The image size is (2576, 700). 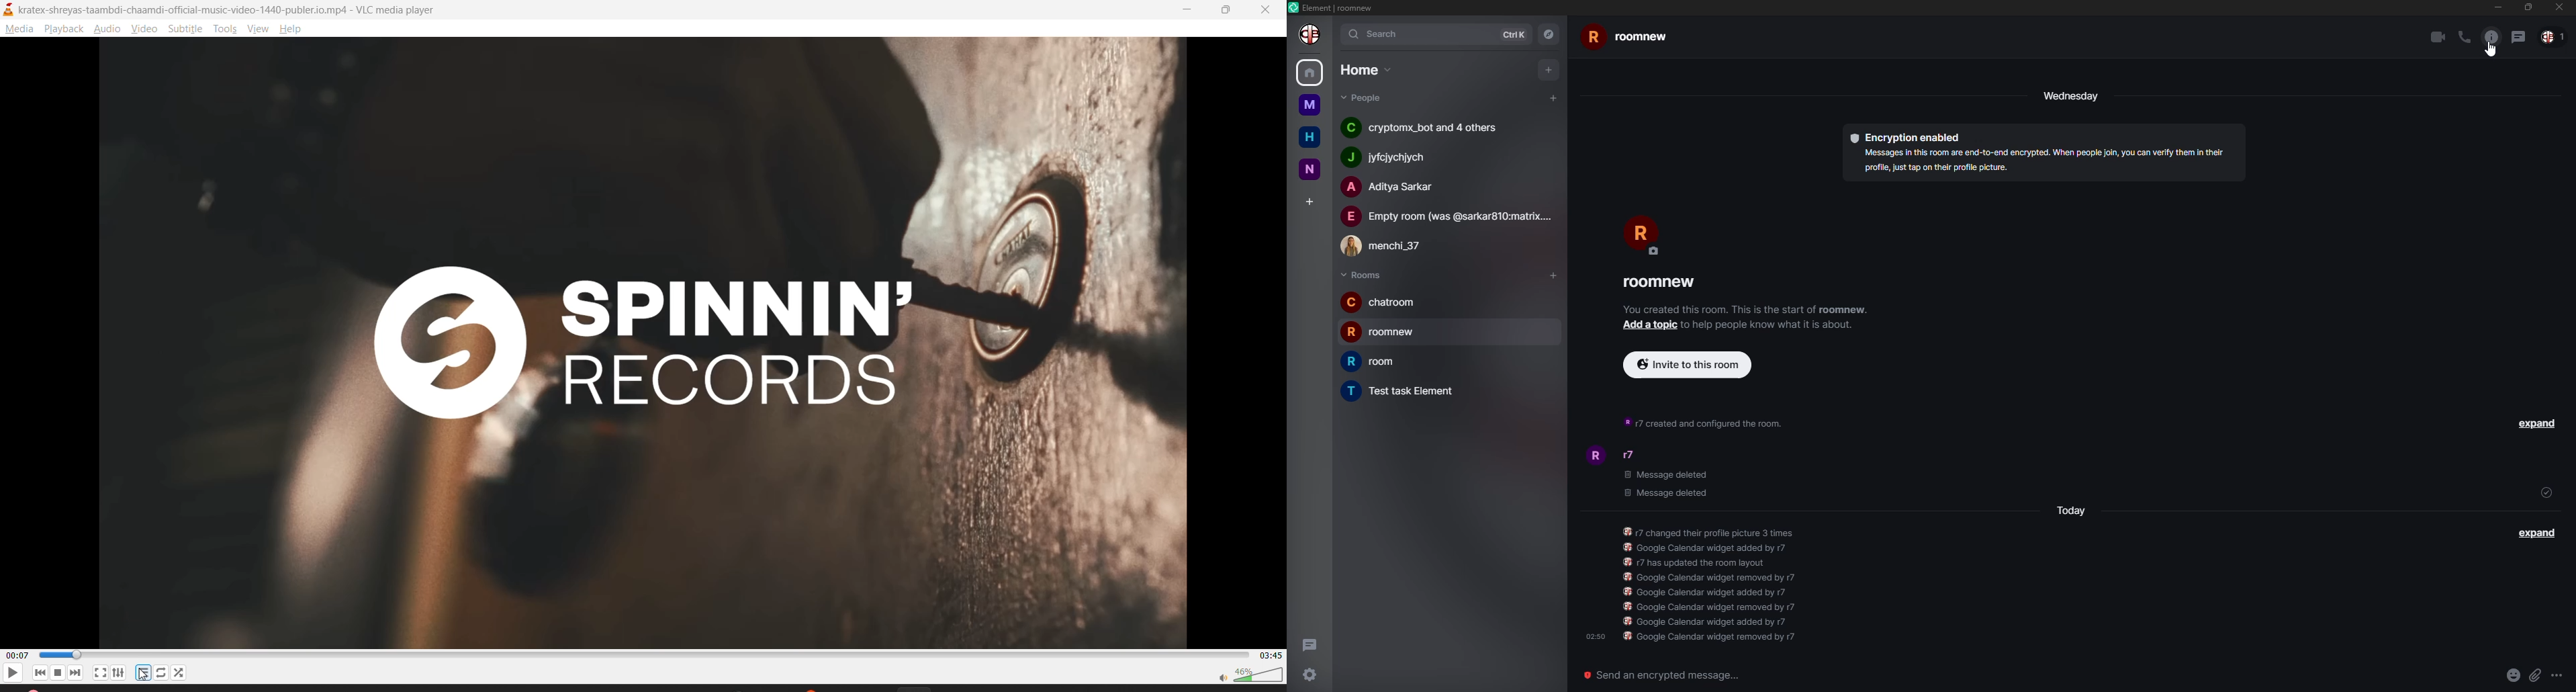 I want to click on info, so click(x=1770, y=327).